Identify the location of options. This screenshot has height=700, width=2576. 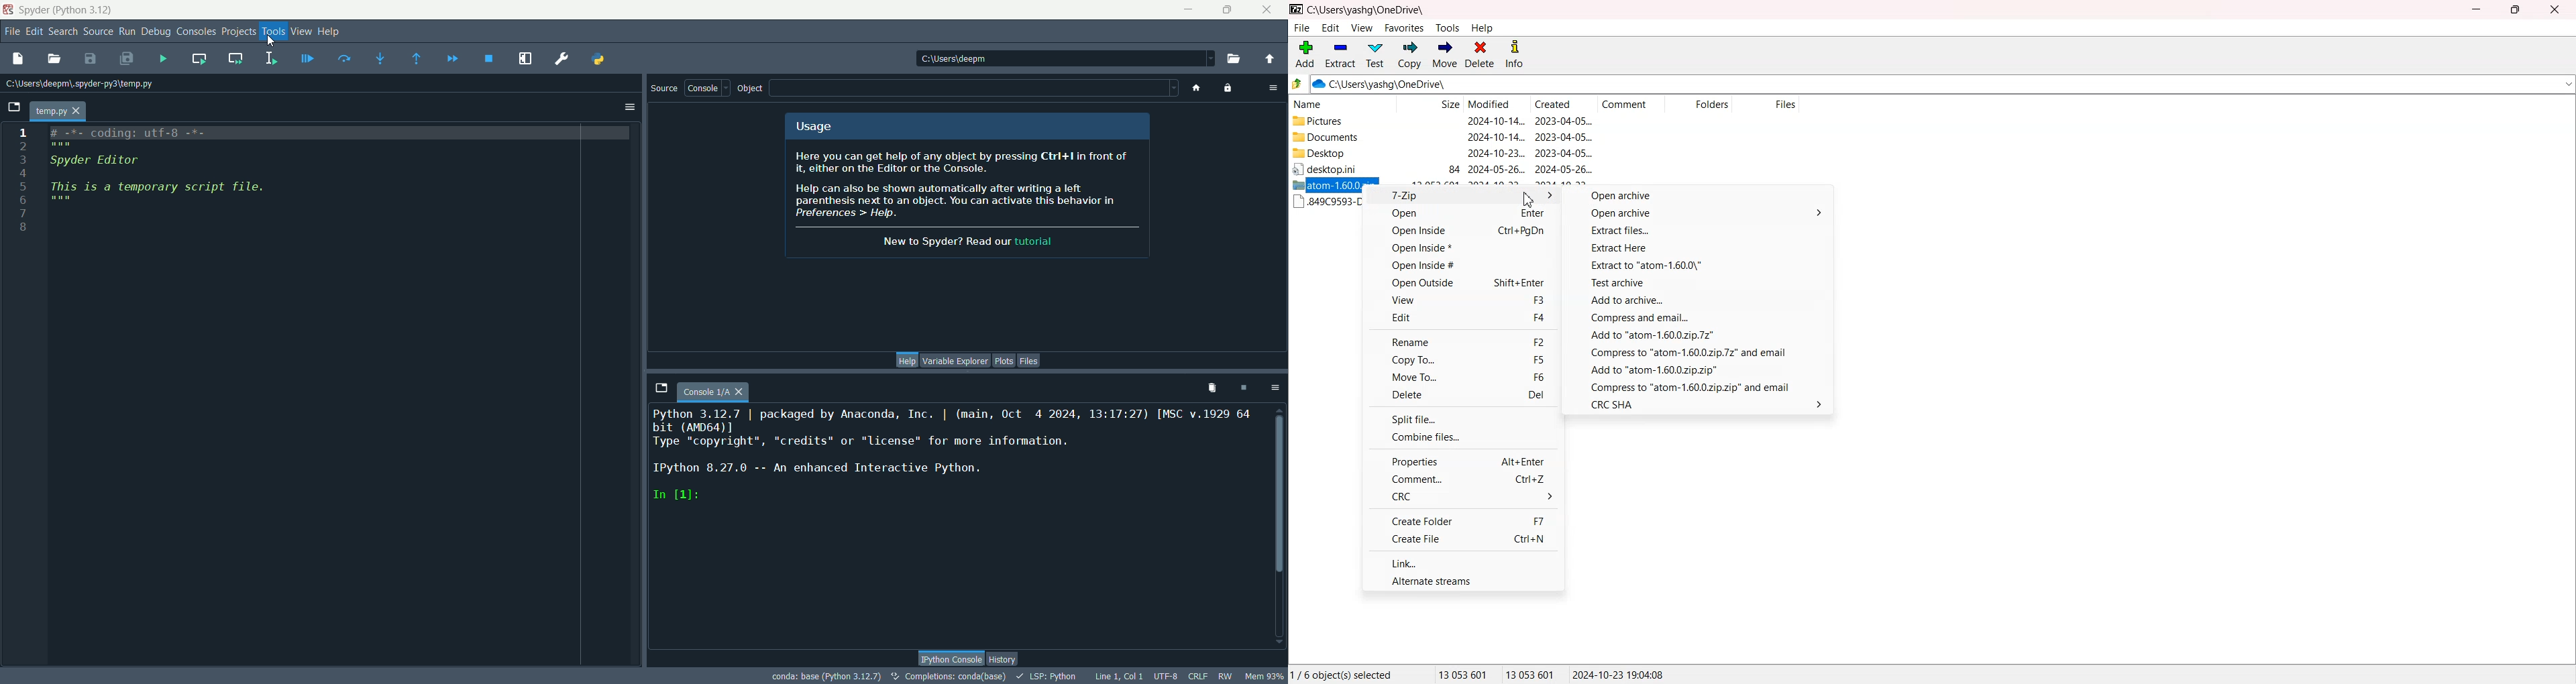
(1274, 86).